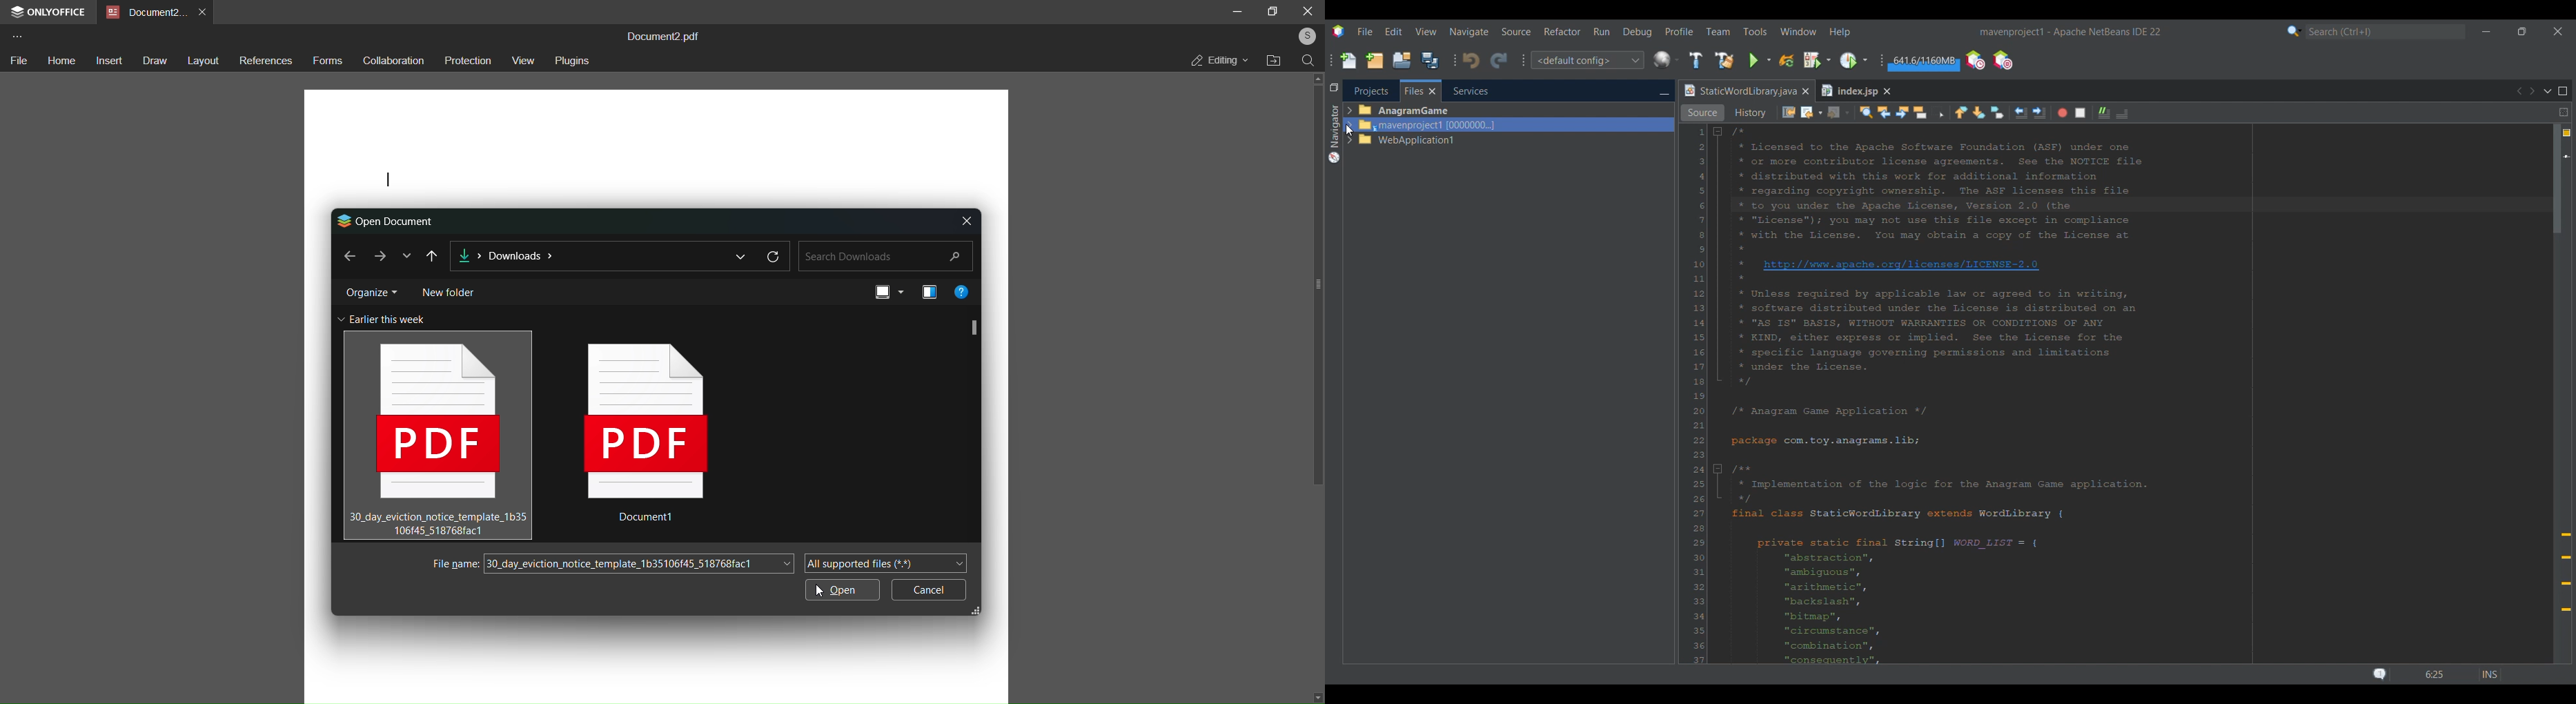  What do you see at coordinates (2559, 31) in the screenshot?
I see `Close interface` at bounding box center [2559, 31].